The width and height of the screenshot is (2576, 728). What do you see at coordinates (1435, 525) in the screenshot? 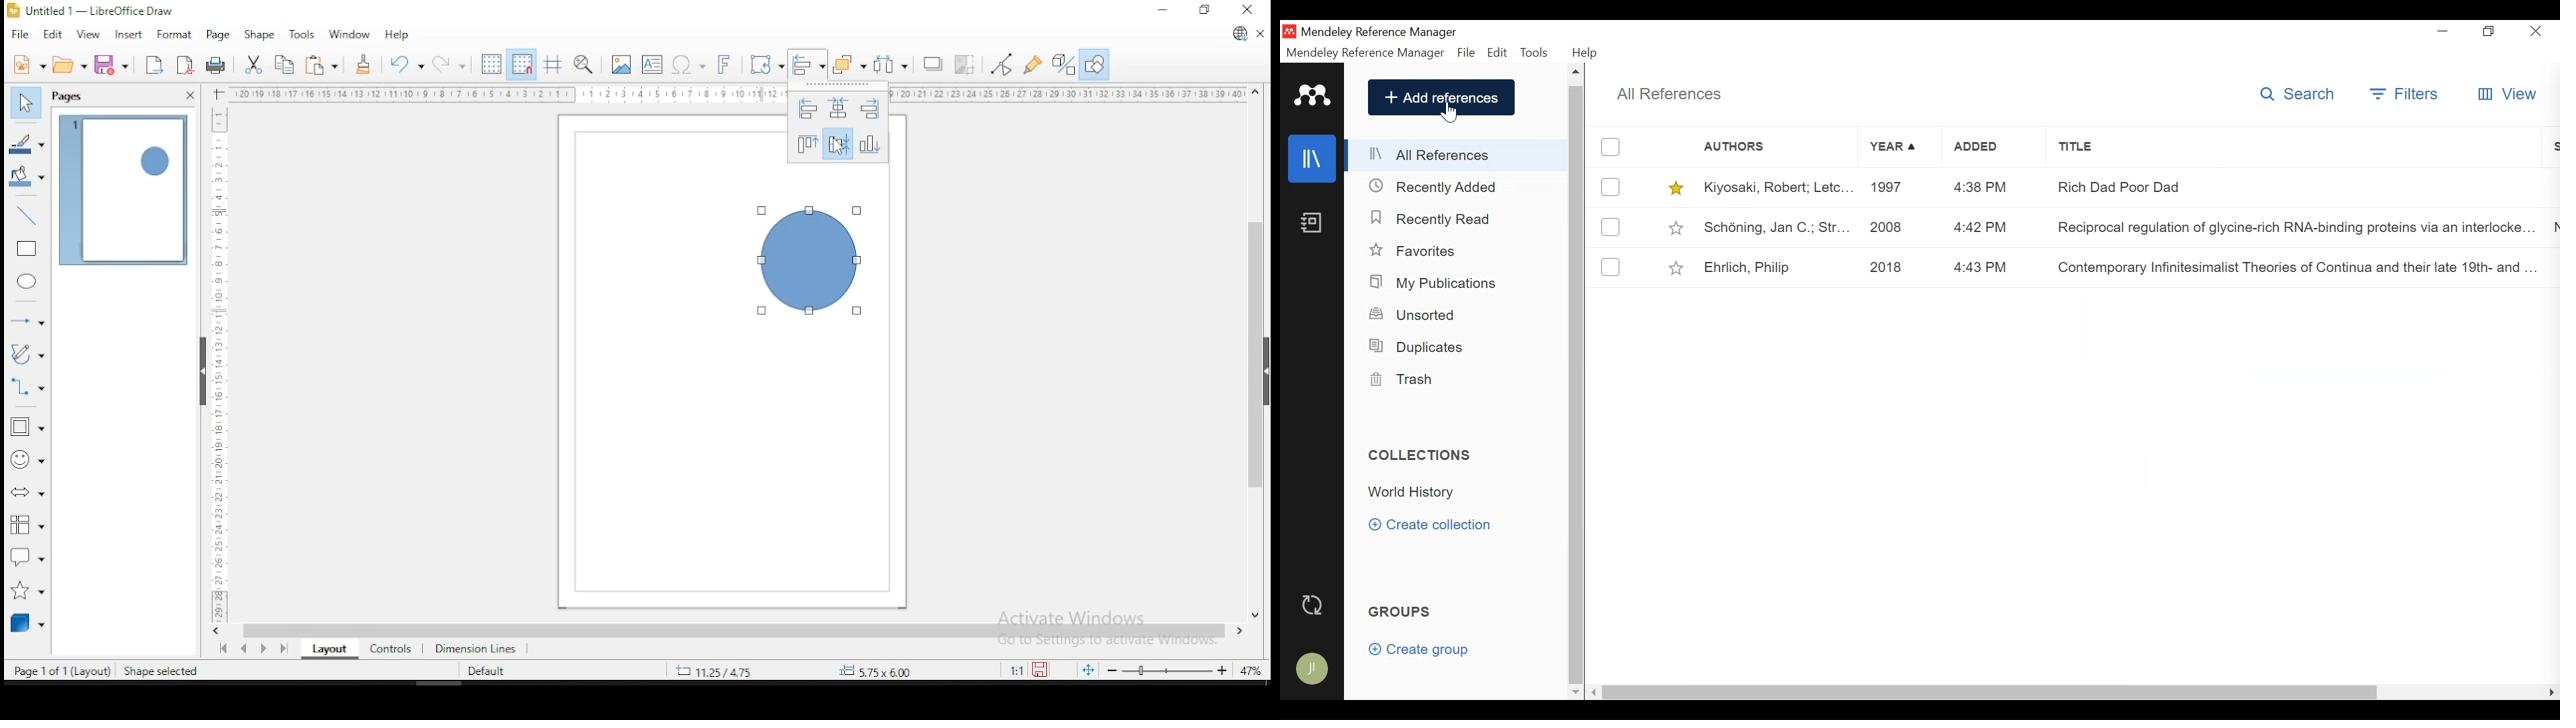
I see `Create Collection` at bounding box center [1435, 525].